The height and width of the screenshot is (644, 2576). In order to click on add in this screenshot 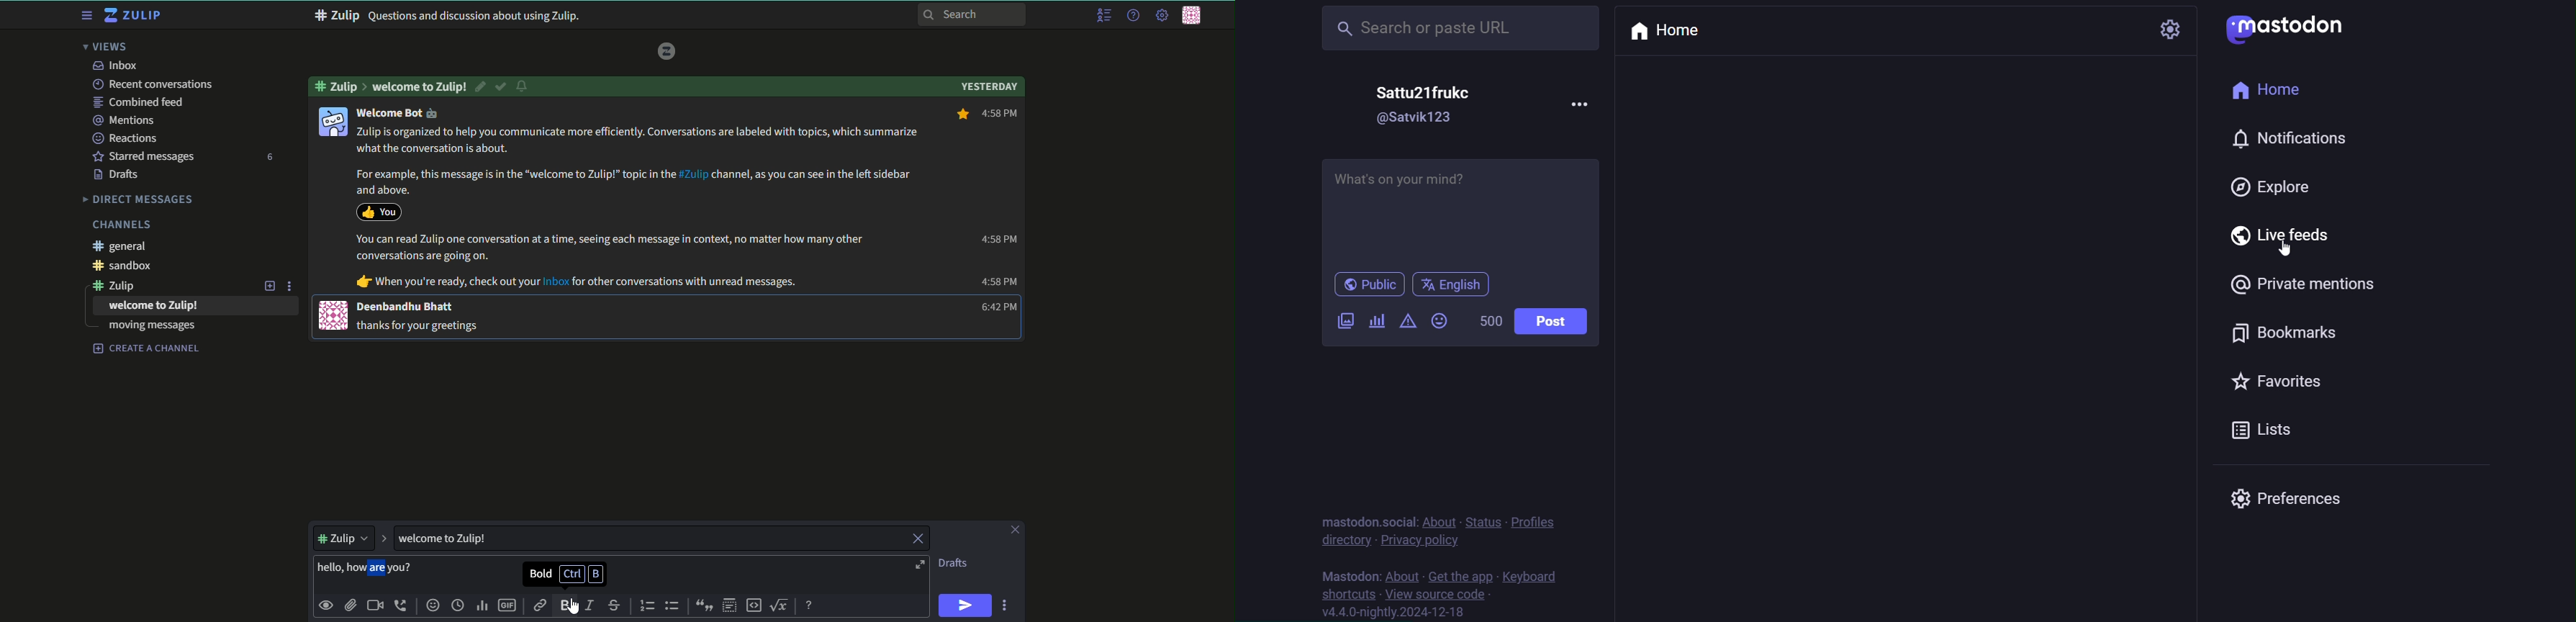, I will do `click(268, 285)`.